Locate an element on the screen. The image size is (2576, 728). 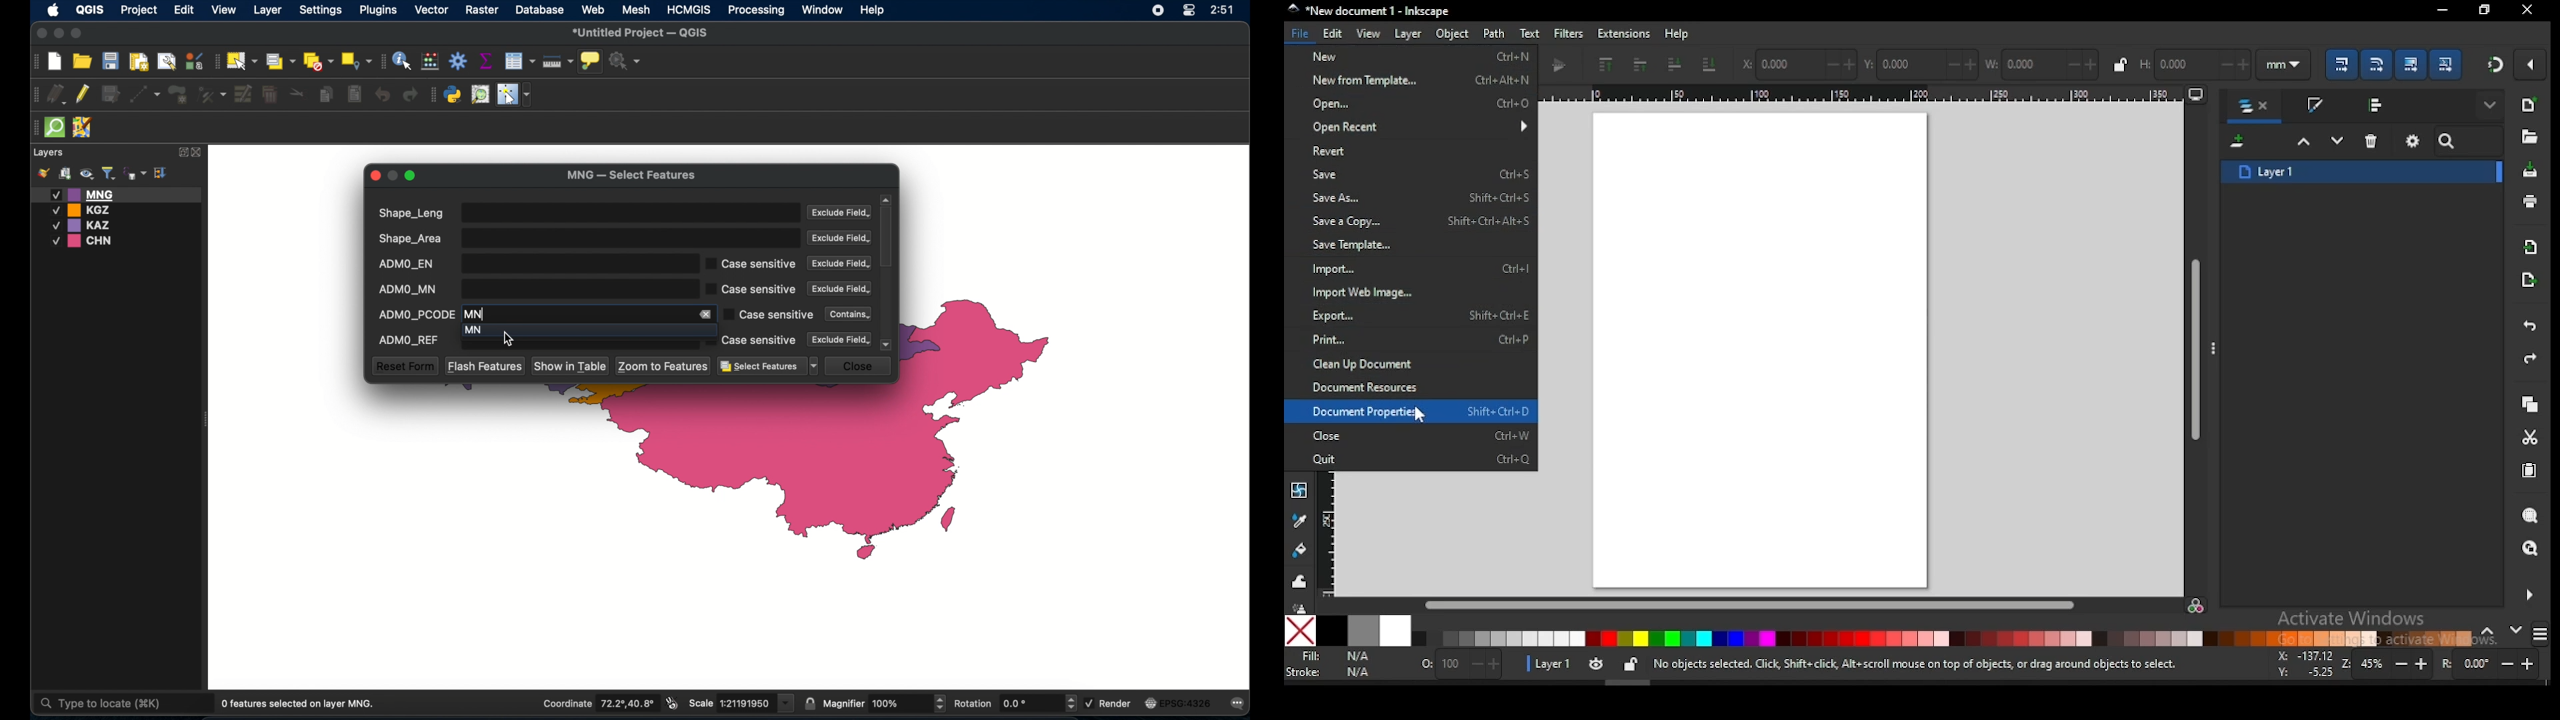
view is located at coordinates (1371, 34).